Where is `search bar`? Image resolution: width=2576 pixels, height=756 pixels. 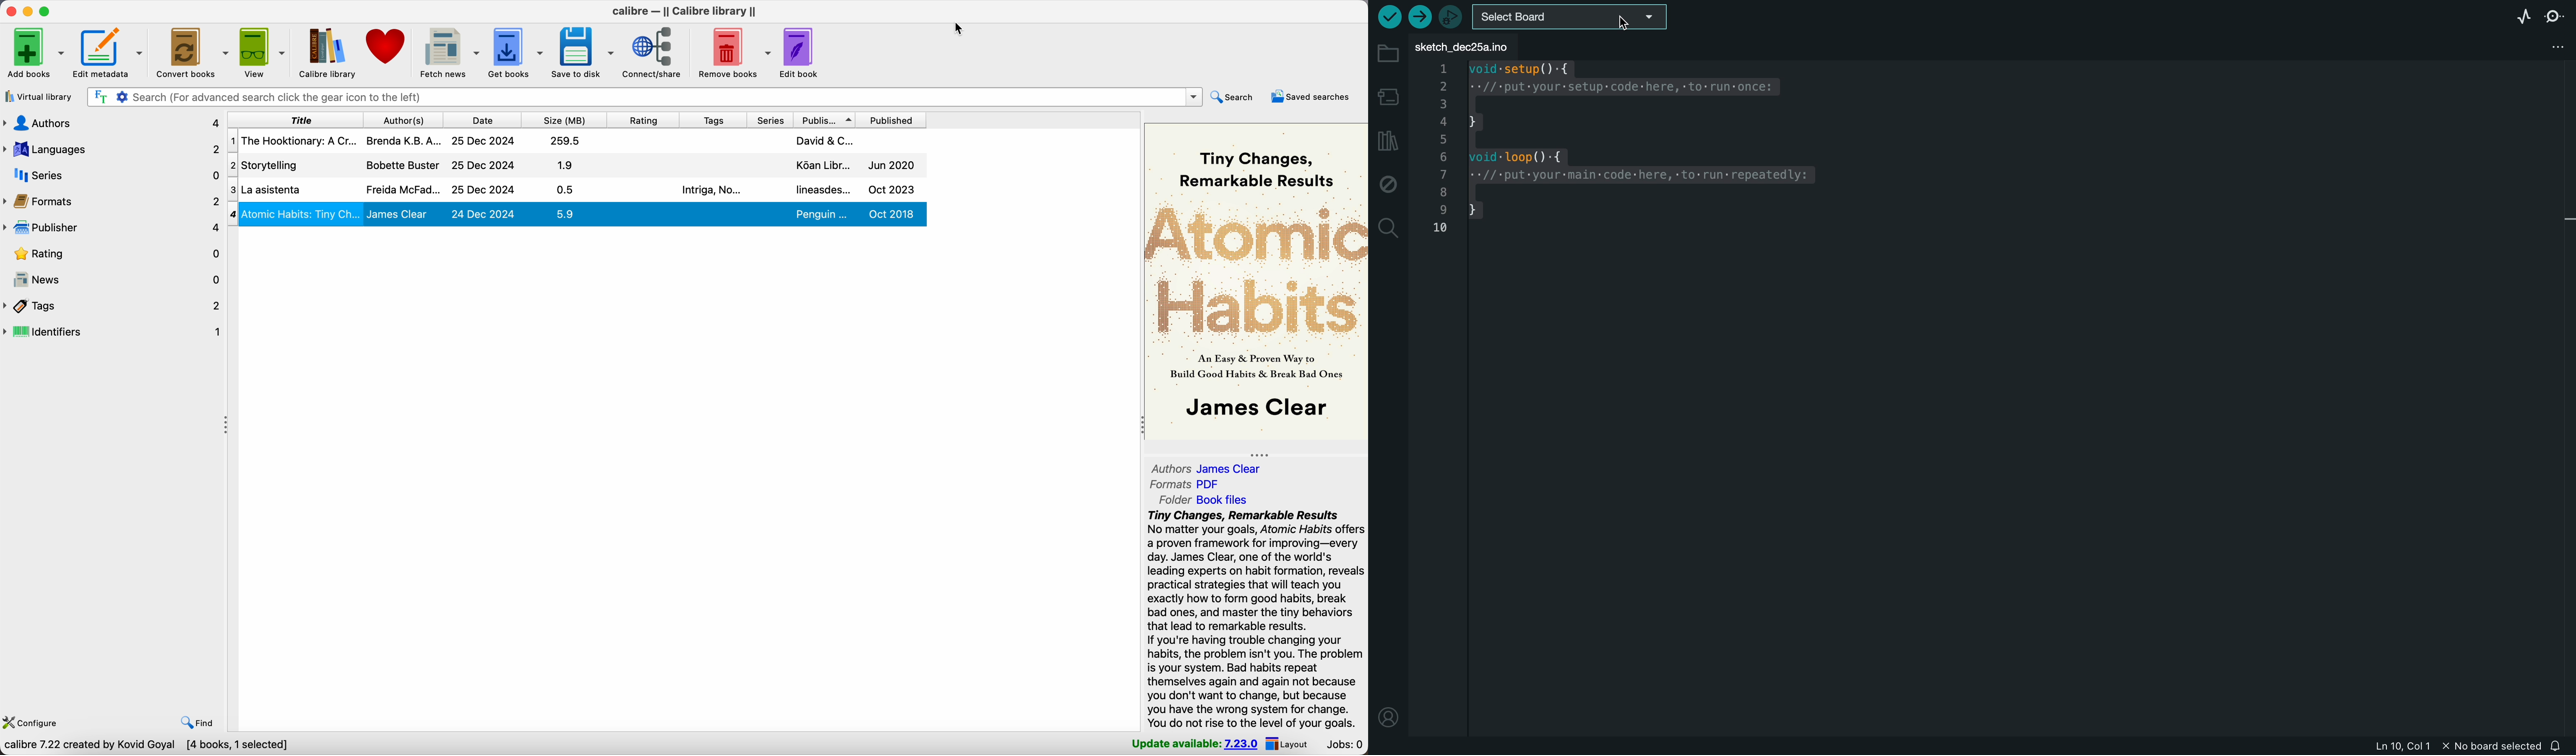 search bar is located at coordinates (646, 97).